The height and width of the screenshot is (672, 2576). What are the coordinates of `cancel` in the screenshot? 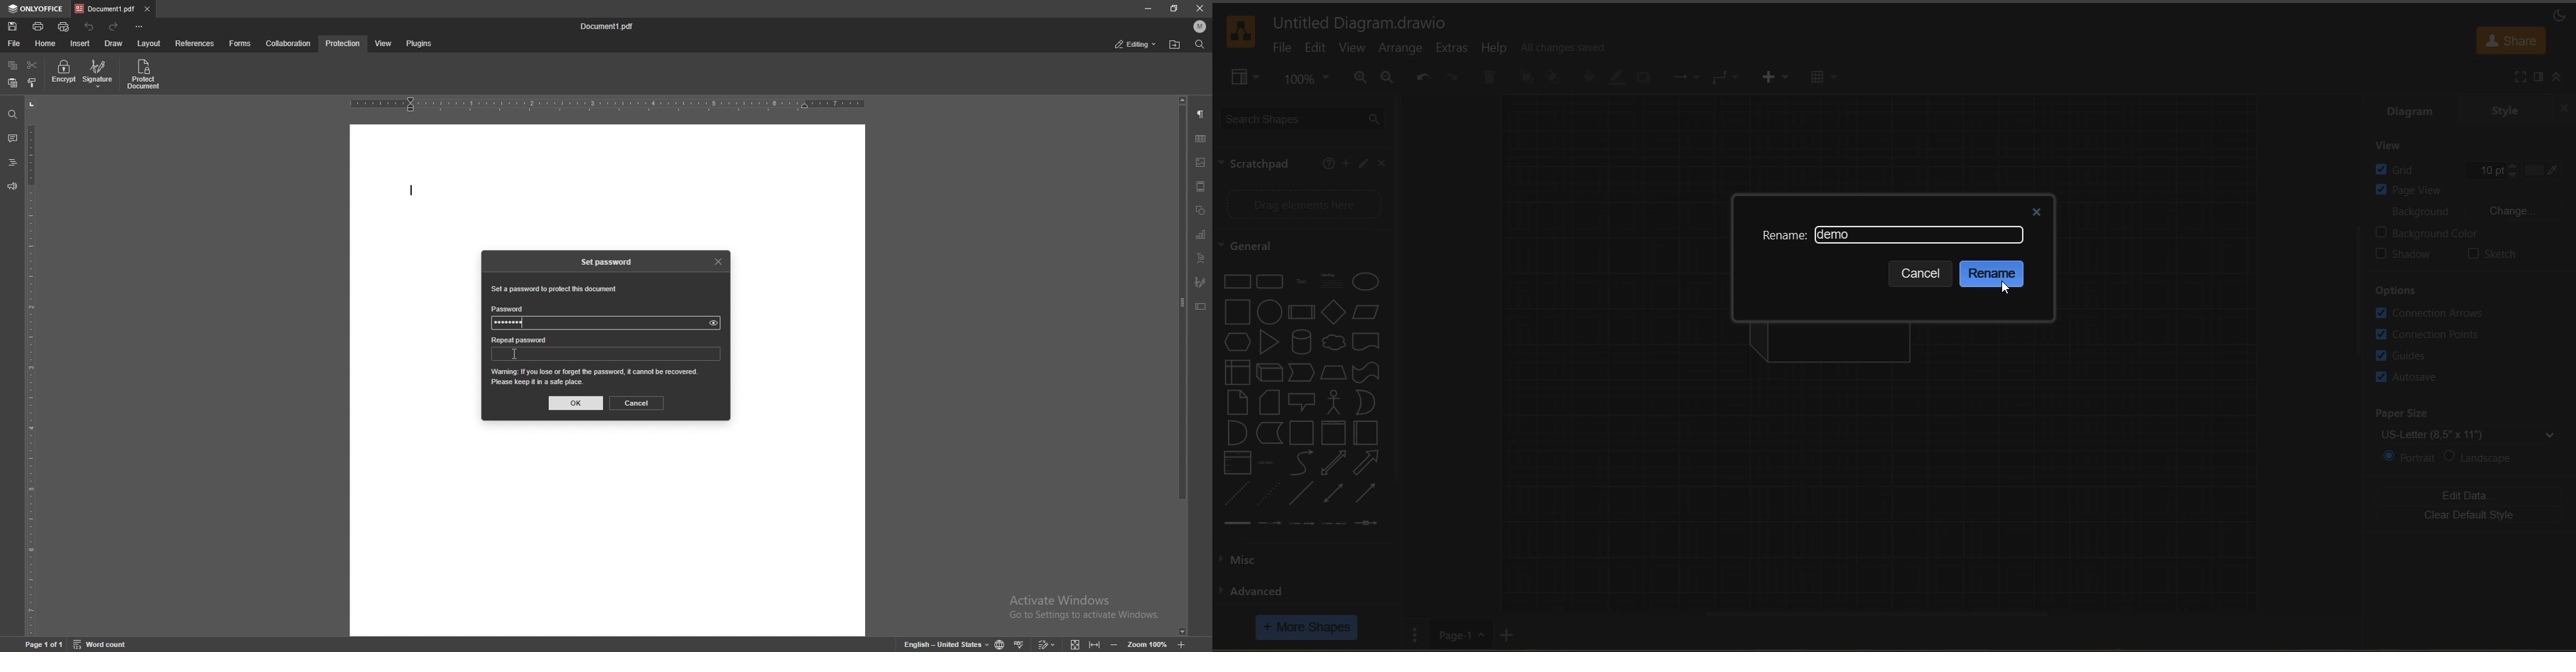 It's located at (1923, 274).